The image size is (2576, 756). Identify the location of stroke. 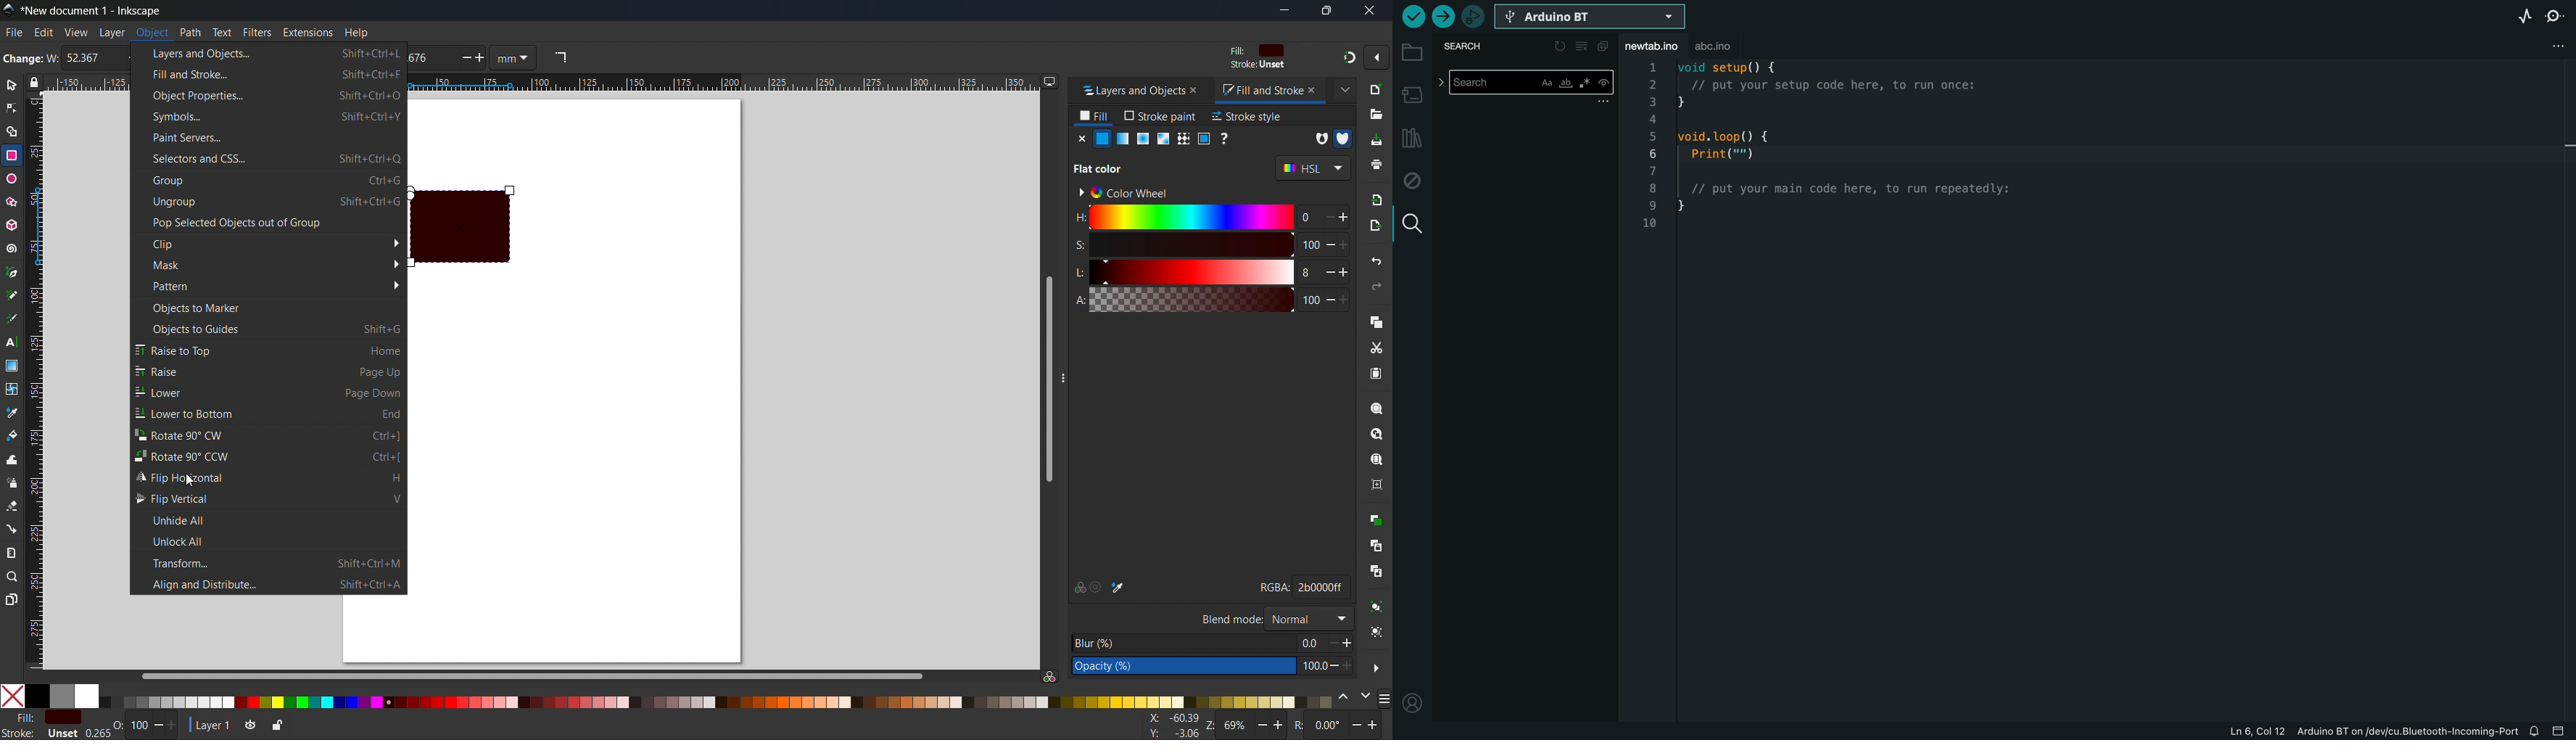
(19, 733).